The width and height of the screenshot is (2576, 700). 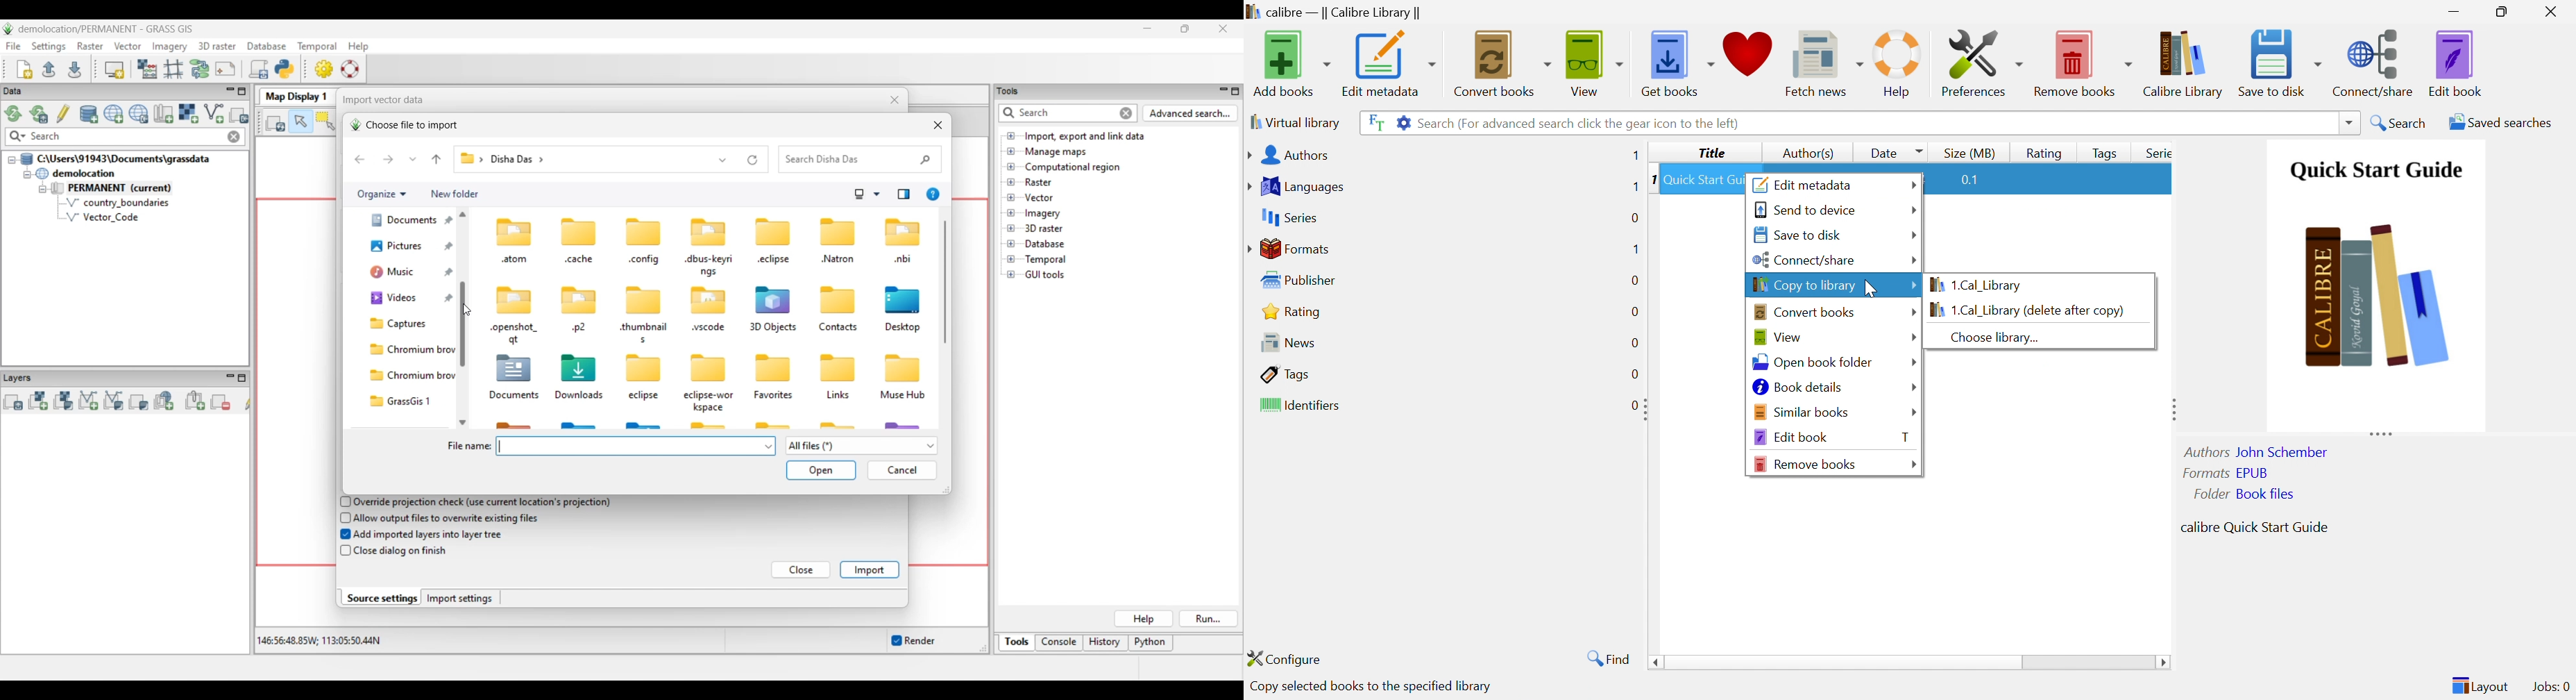 What do you see at coordinates (1635, 156) in the screenshot?
I see `1` at bounding box center [1635, 156].